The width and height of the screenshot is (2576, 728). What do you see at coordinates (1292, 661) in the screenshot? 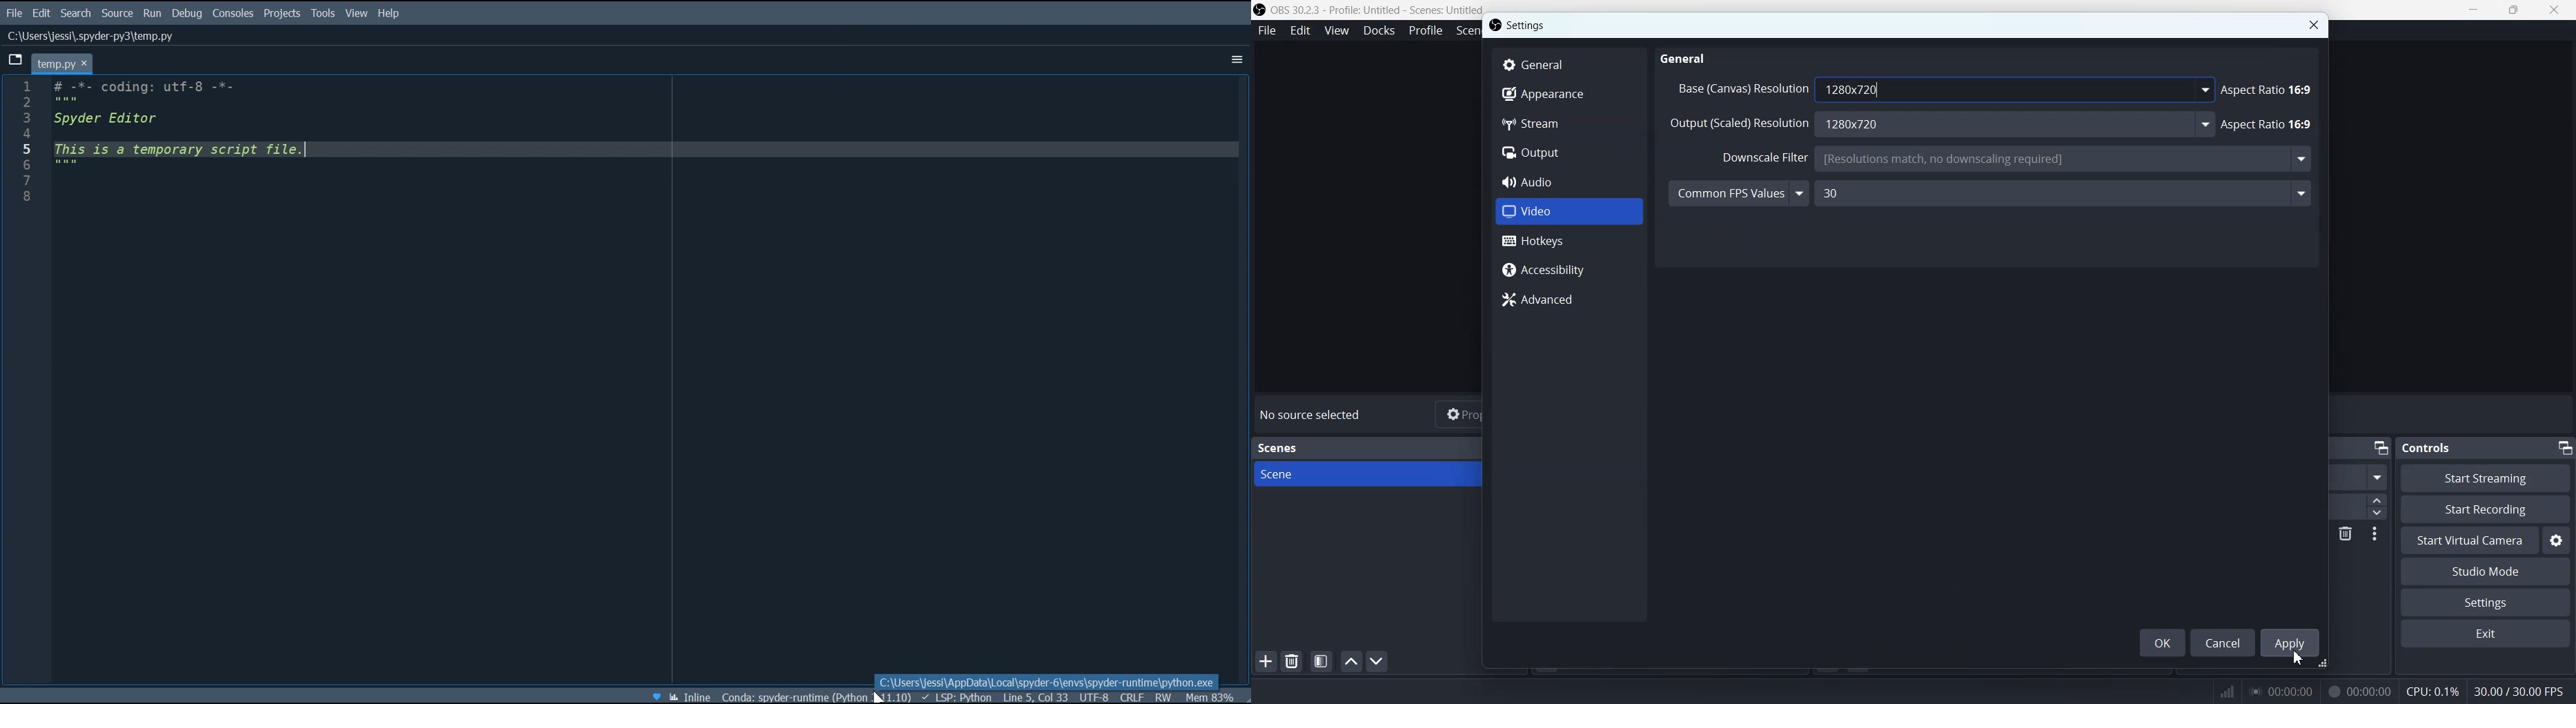
I see `Remove selected Scene` at bounding box center [1292, 661].